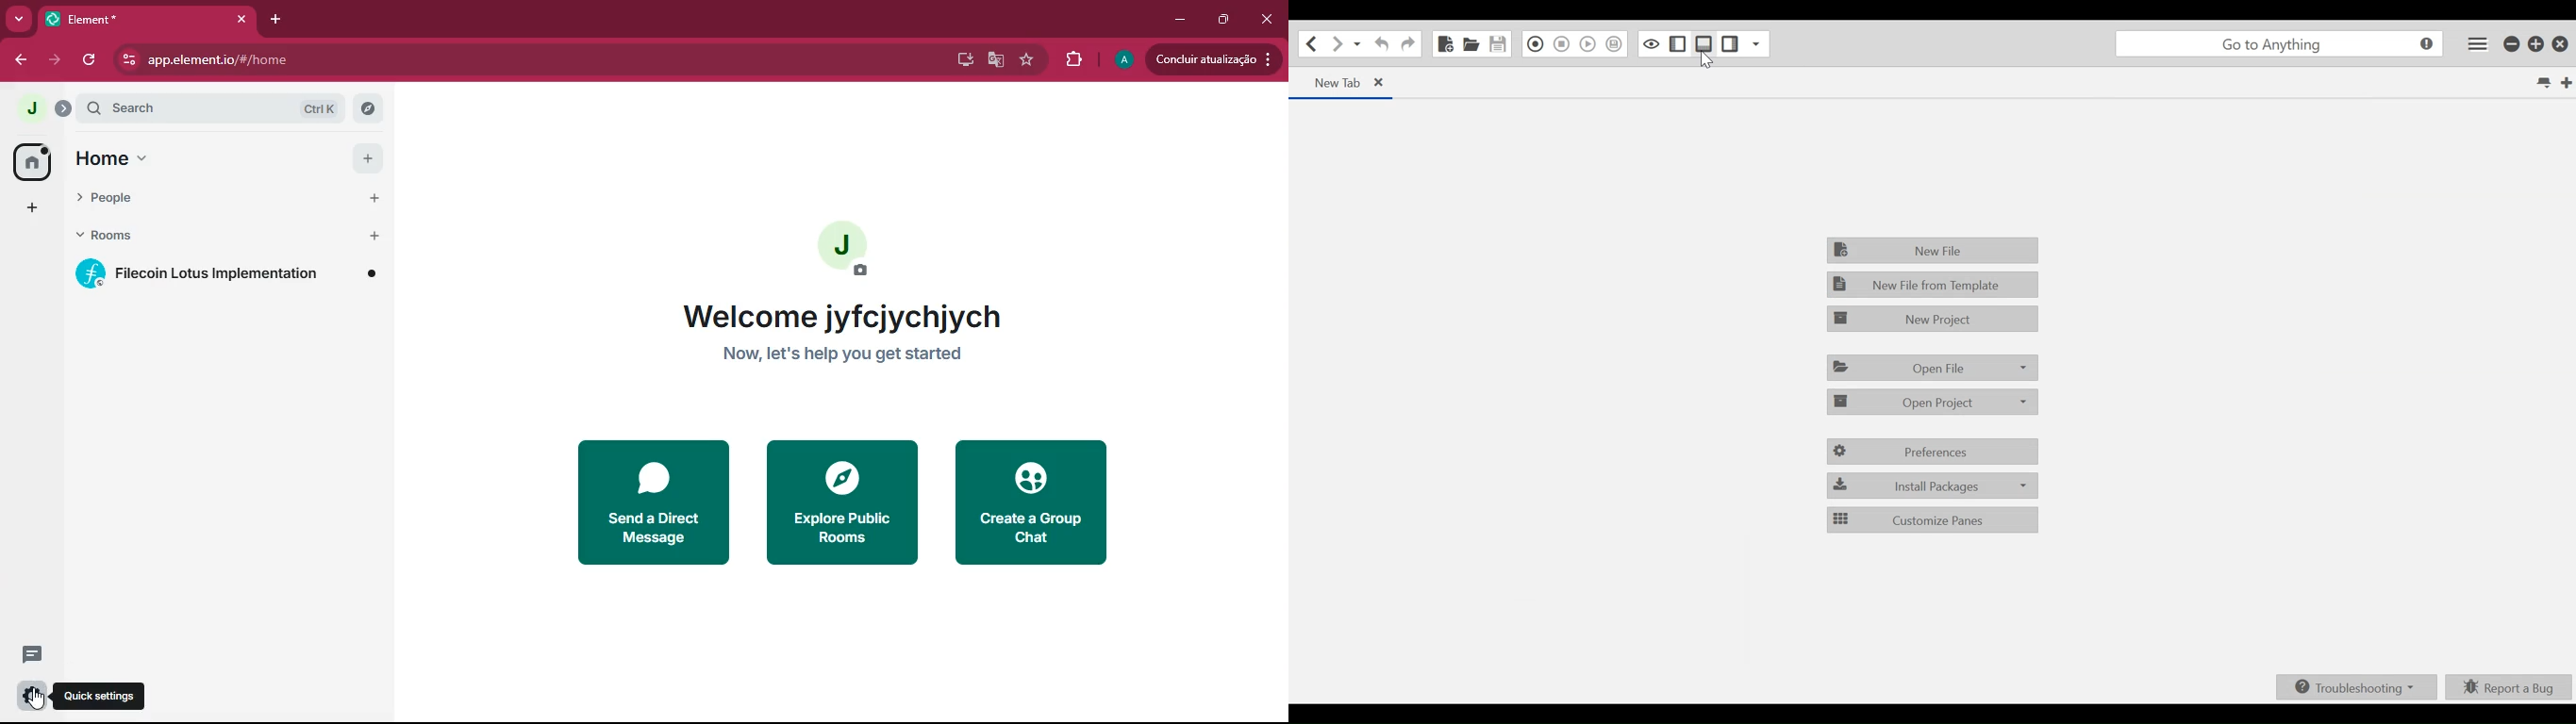 Image resolution: width=2576 pixels, height=728 pixels. Describe the element at coordinates (58, 60) in the screenshot. I see `forward` at that location.